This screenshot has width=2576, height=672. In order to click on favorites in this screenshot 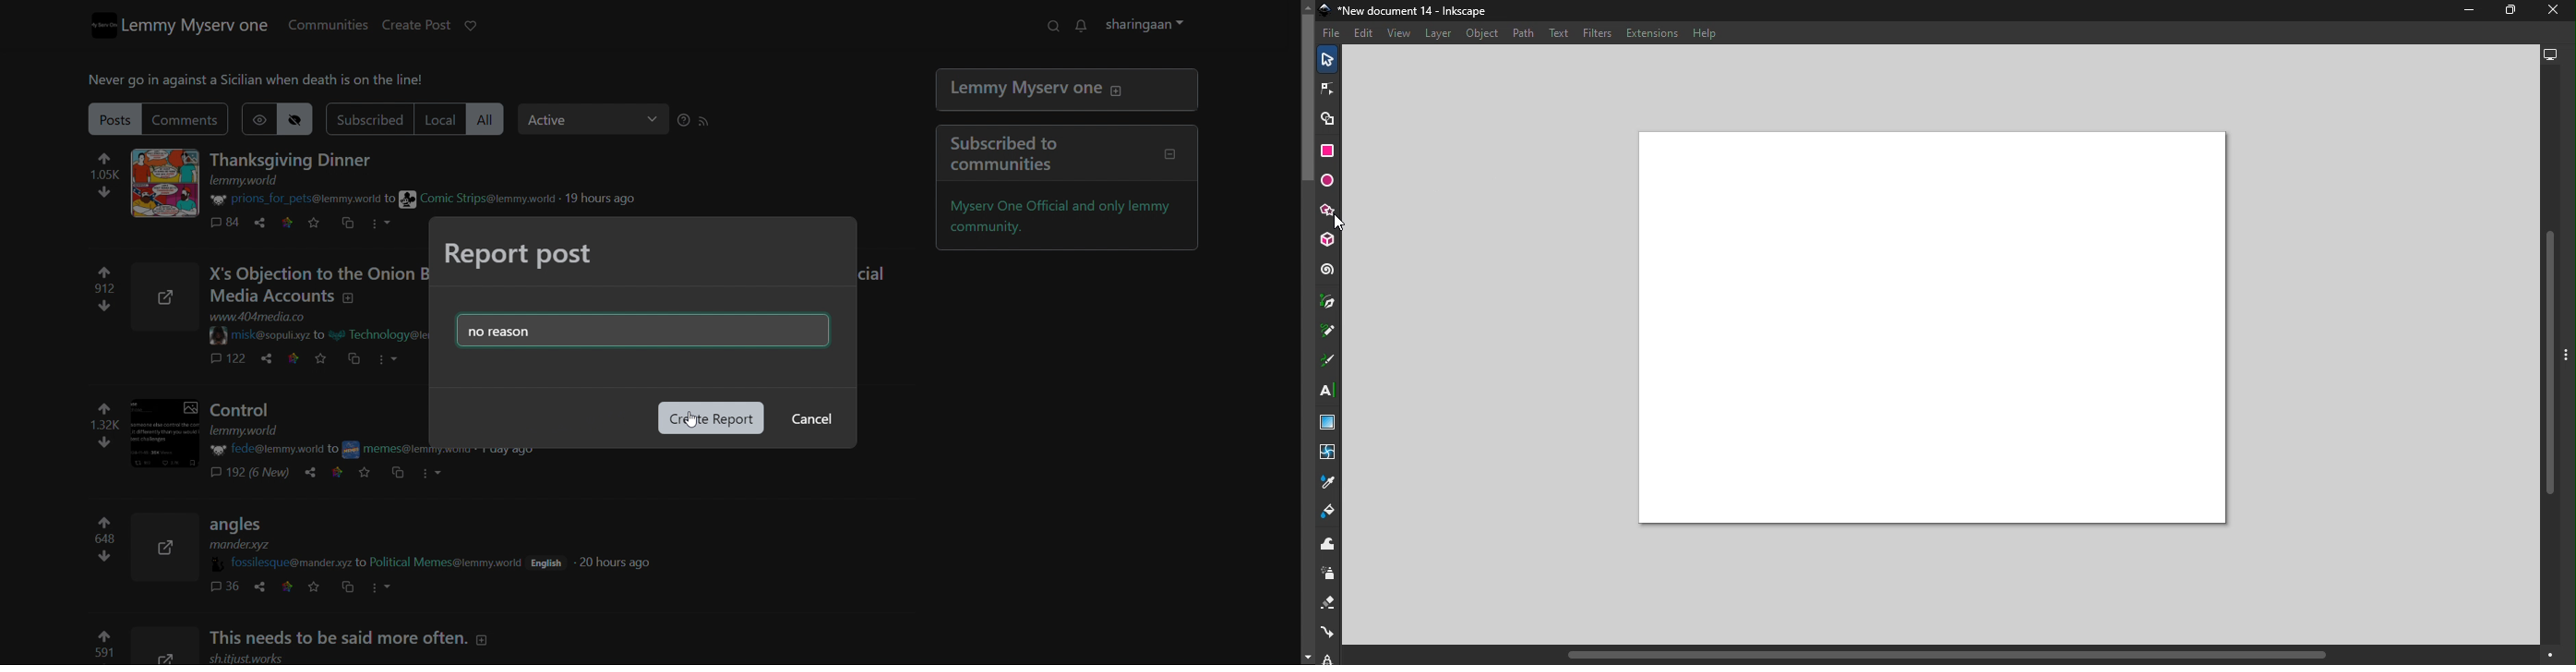, I will do `click(320, 586)`.